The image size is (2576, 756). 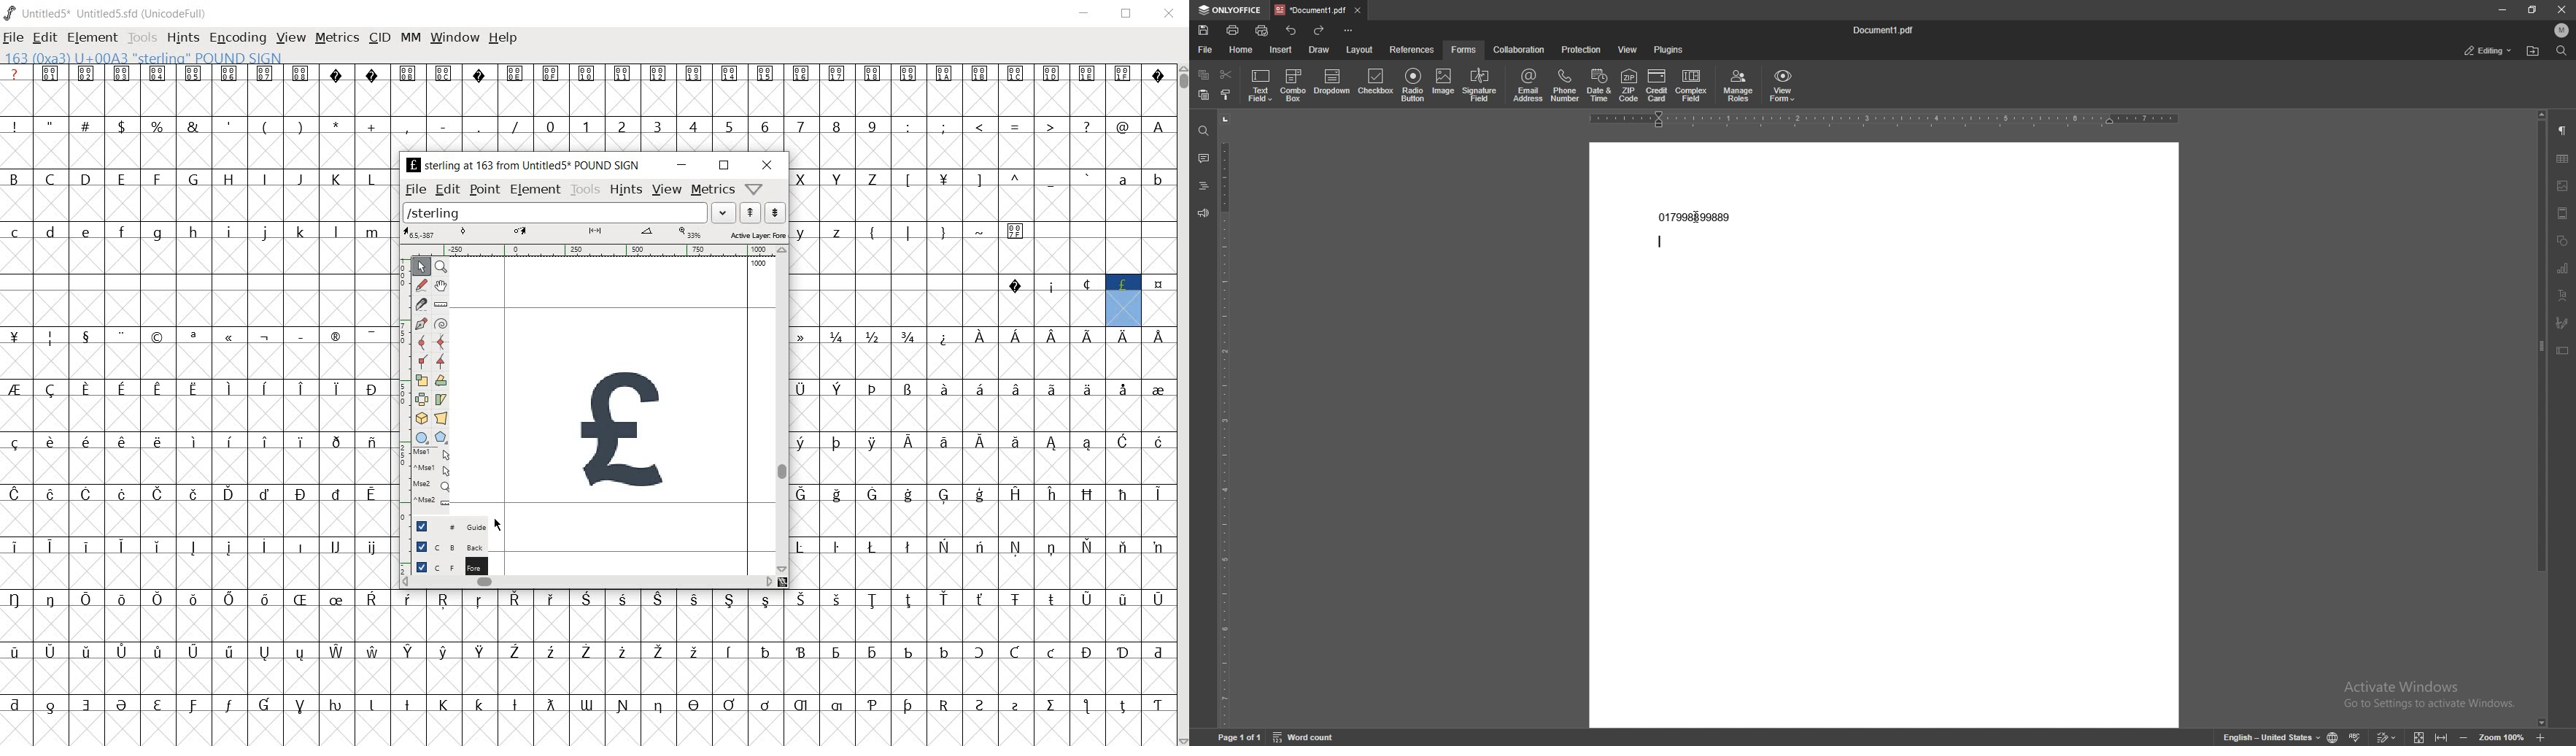 What do you see at coordinates (193, 706) in the screenshot?
I see `Symbol` at bounding box center [193, 706].